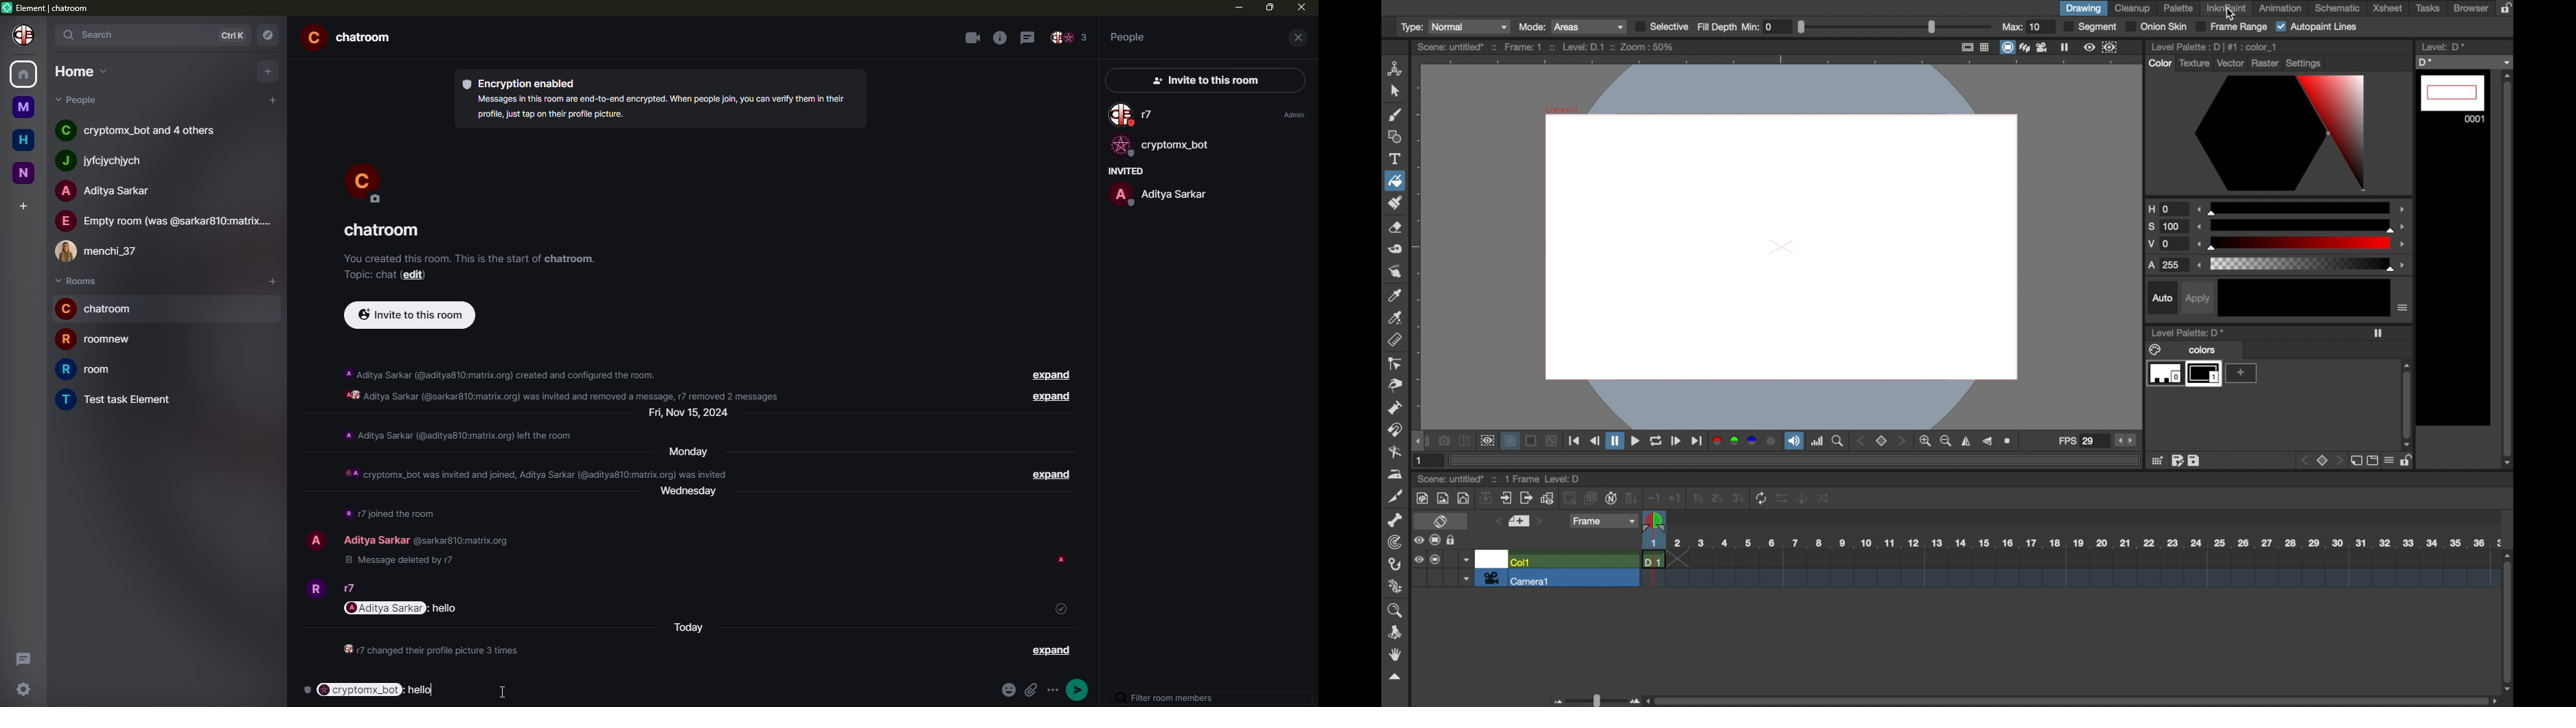 The image size is (2576, 728). I want to click on search, so click(95, 34).